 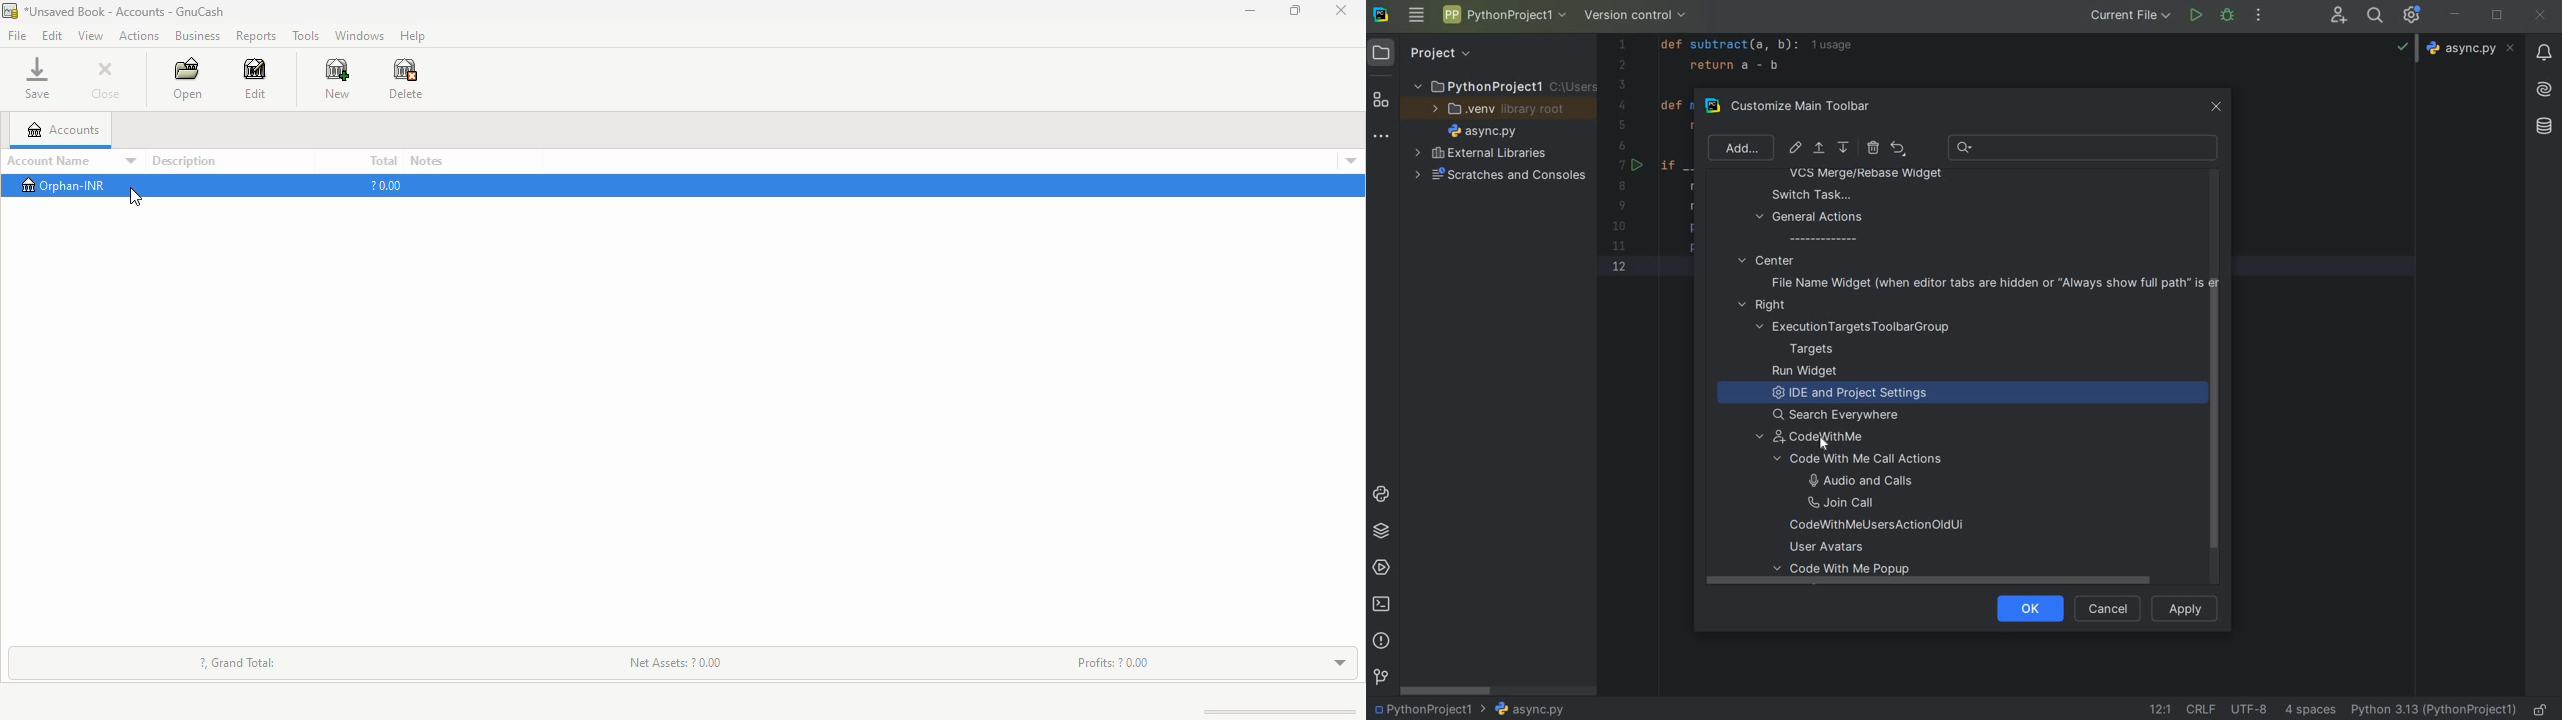 I want to click on maximize, so click(x=1296, y=11).